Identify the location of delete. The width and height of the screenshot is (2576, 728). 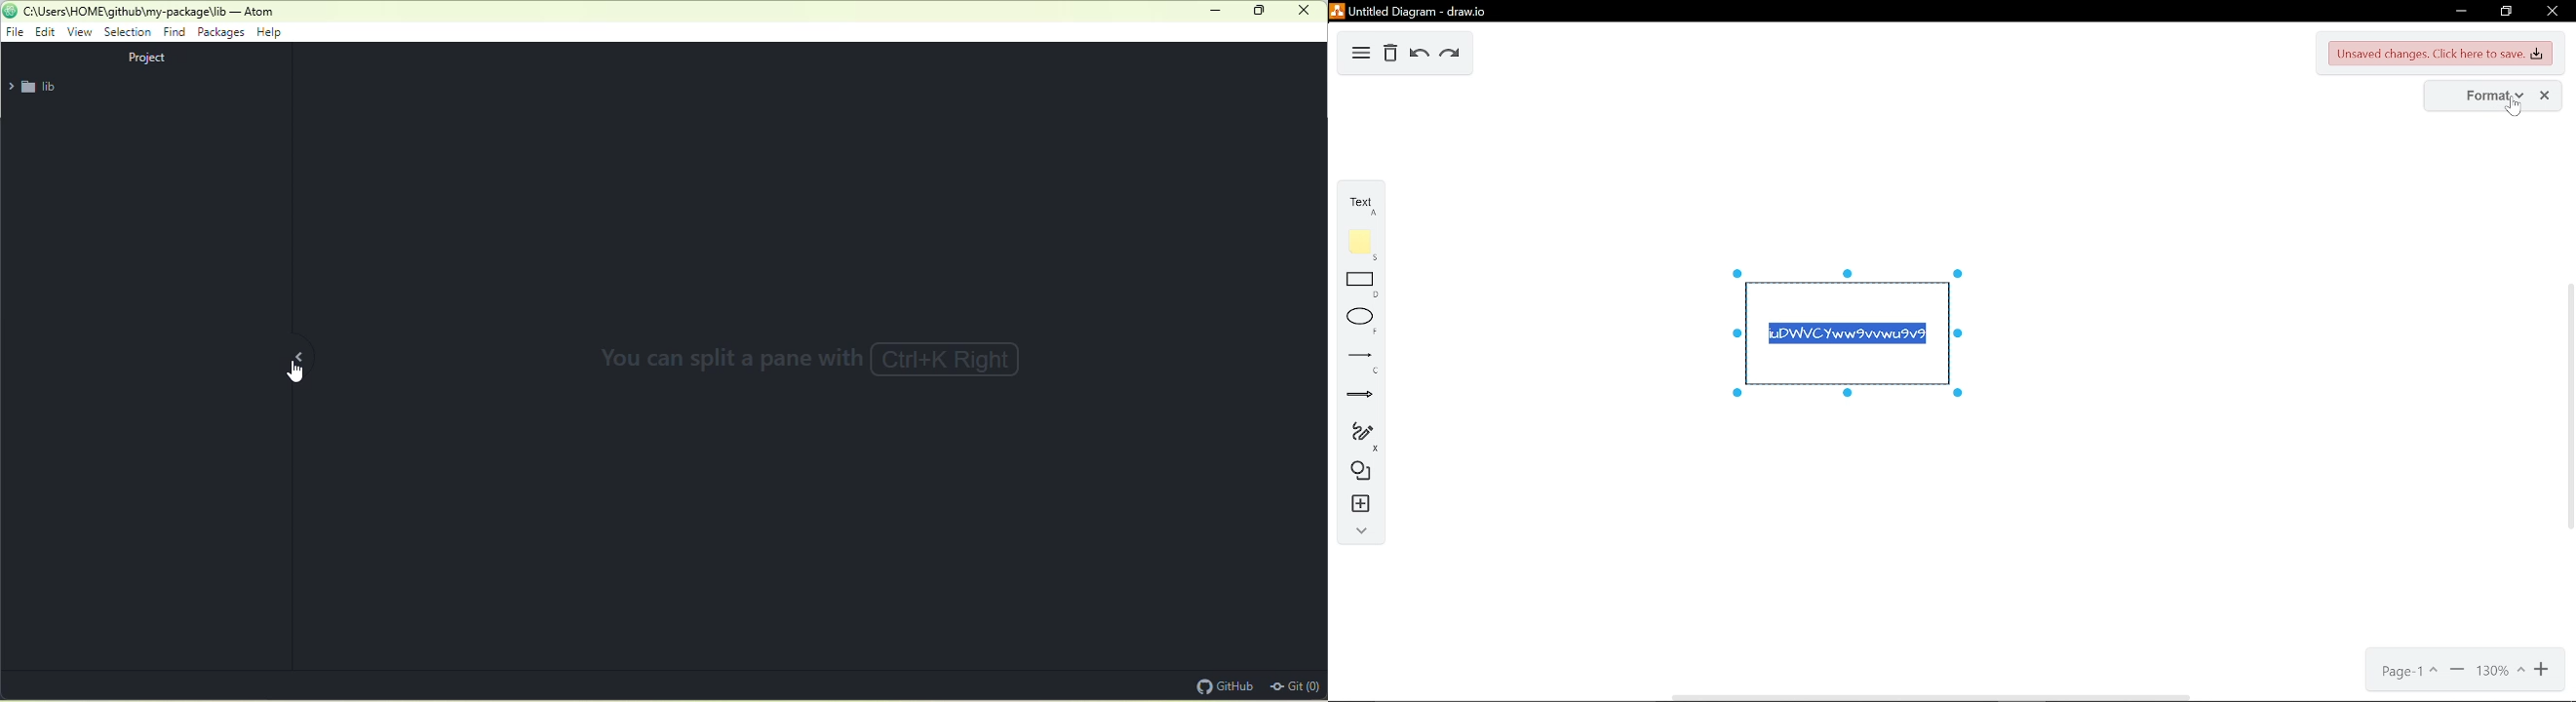
(1390, 55).